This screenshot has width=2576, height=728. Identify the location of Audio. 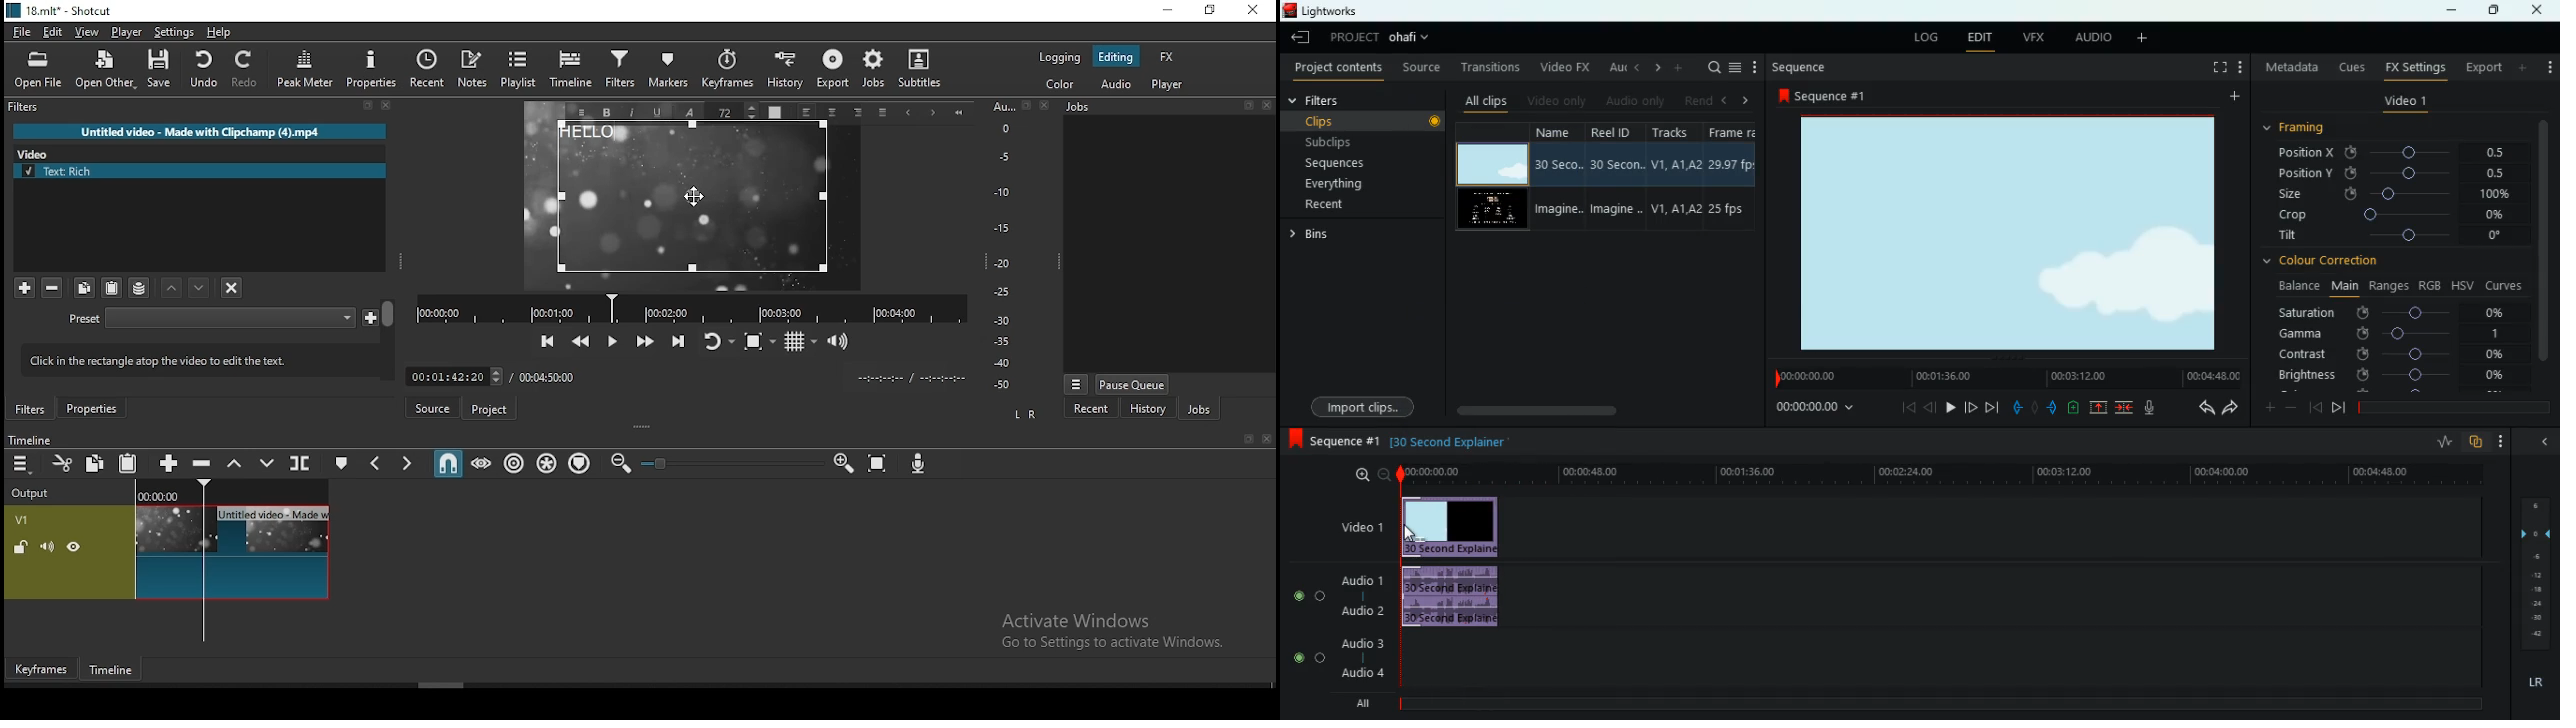
(1308, 657).